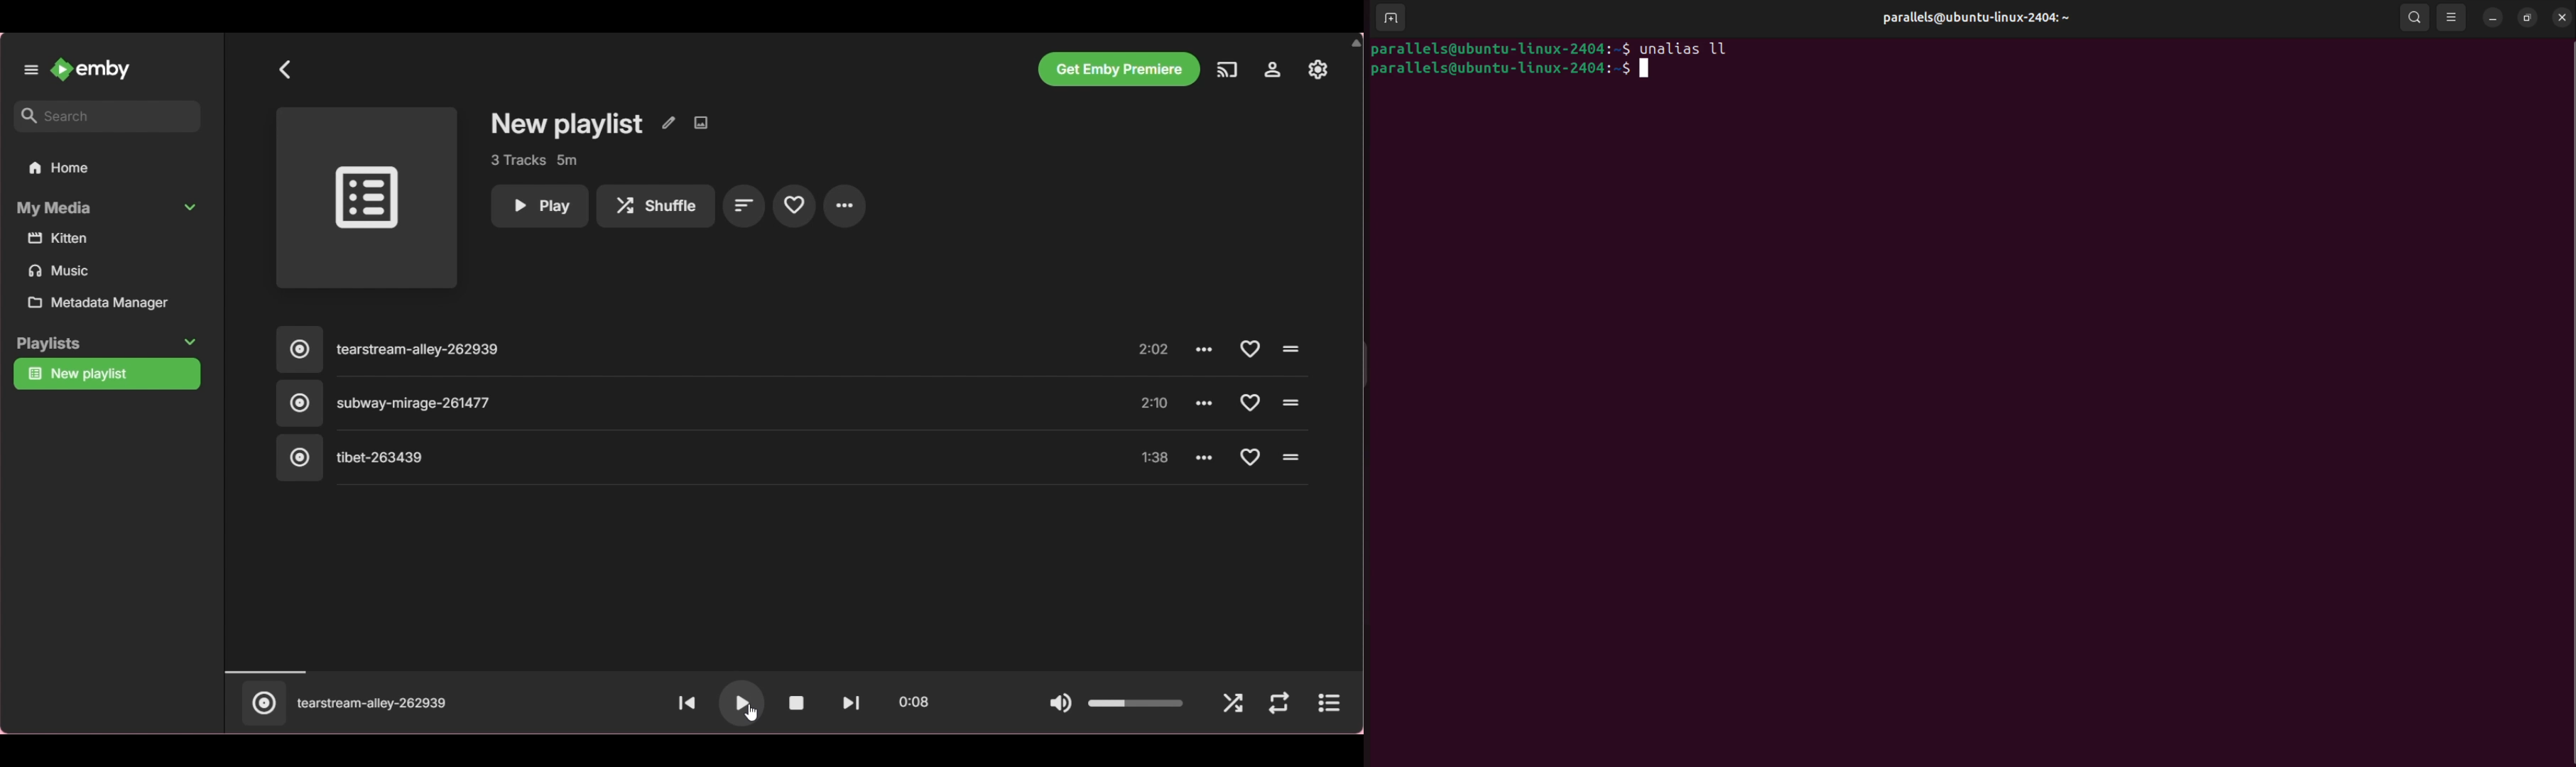  I want to click on view option, so click(2453, 17).